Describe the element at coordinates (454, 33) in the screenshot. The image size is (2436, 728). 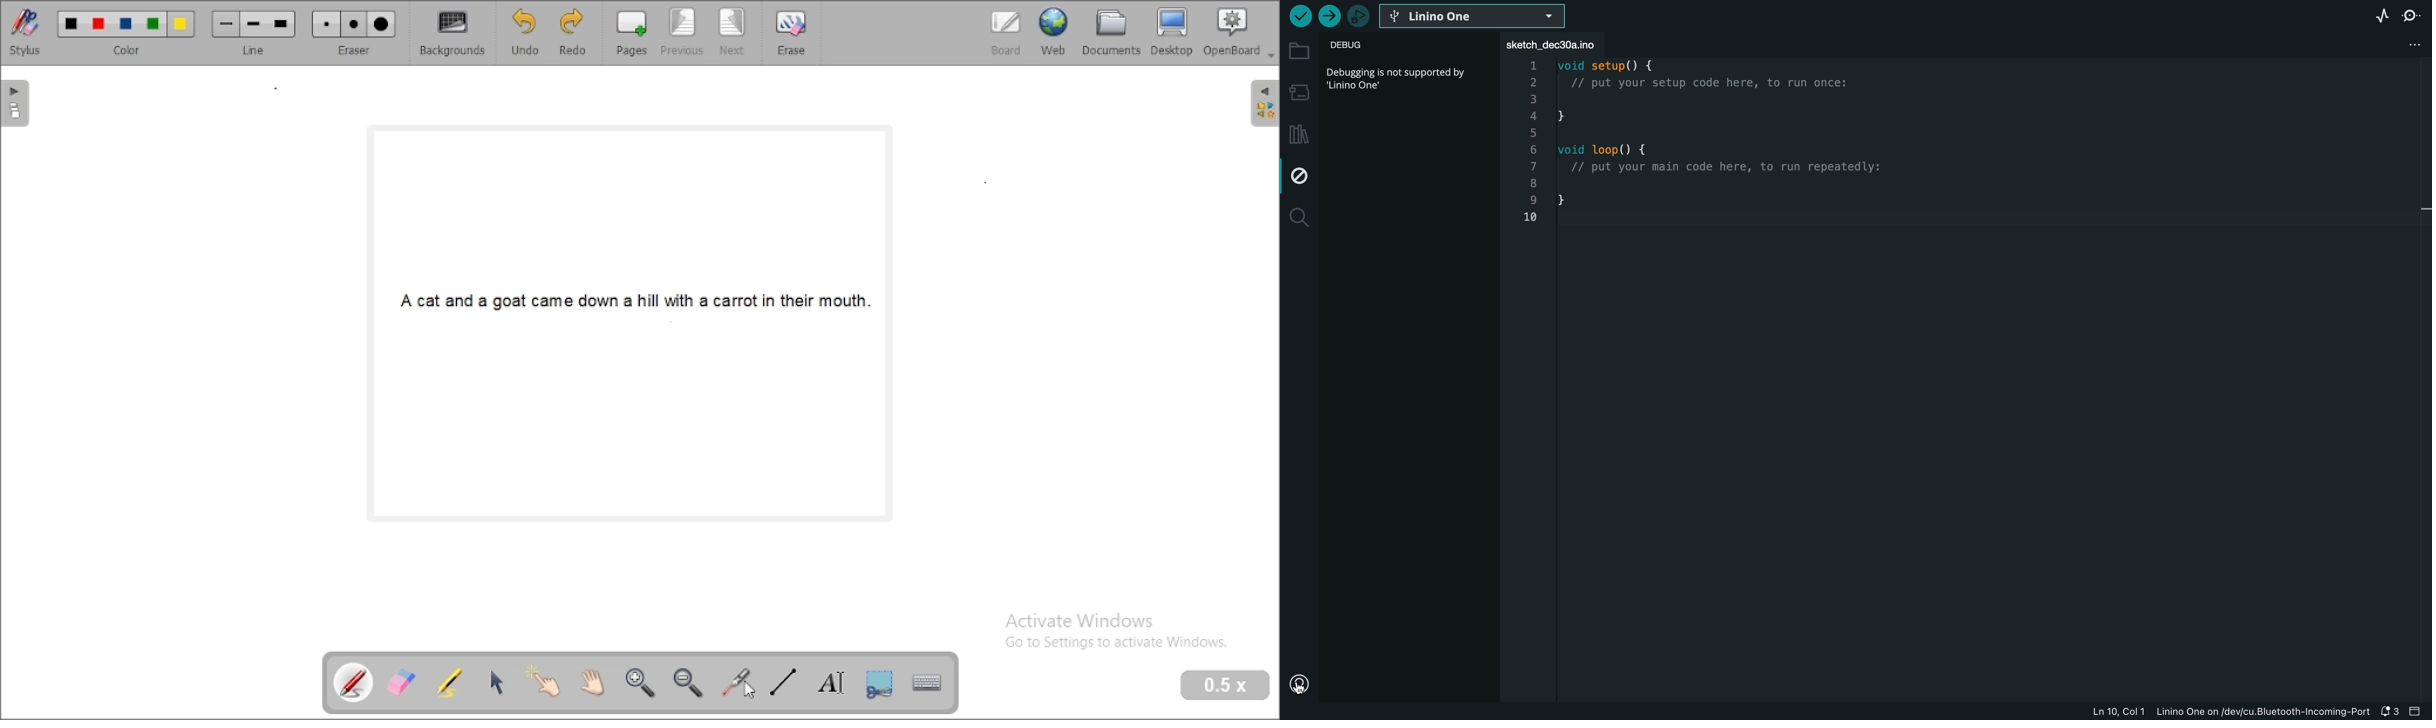
I see `backgrounds` at that location.